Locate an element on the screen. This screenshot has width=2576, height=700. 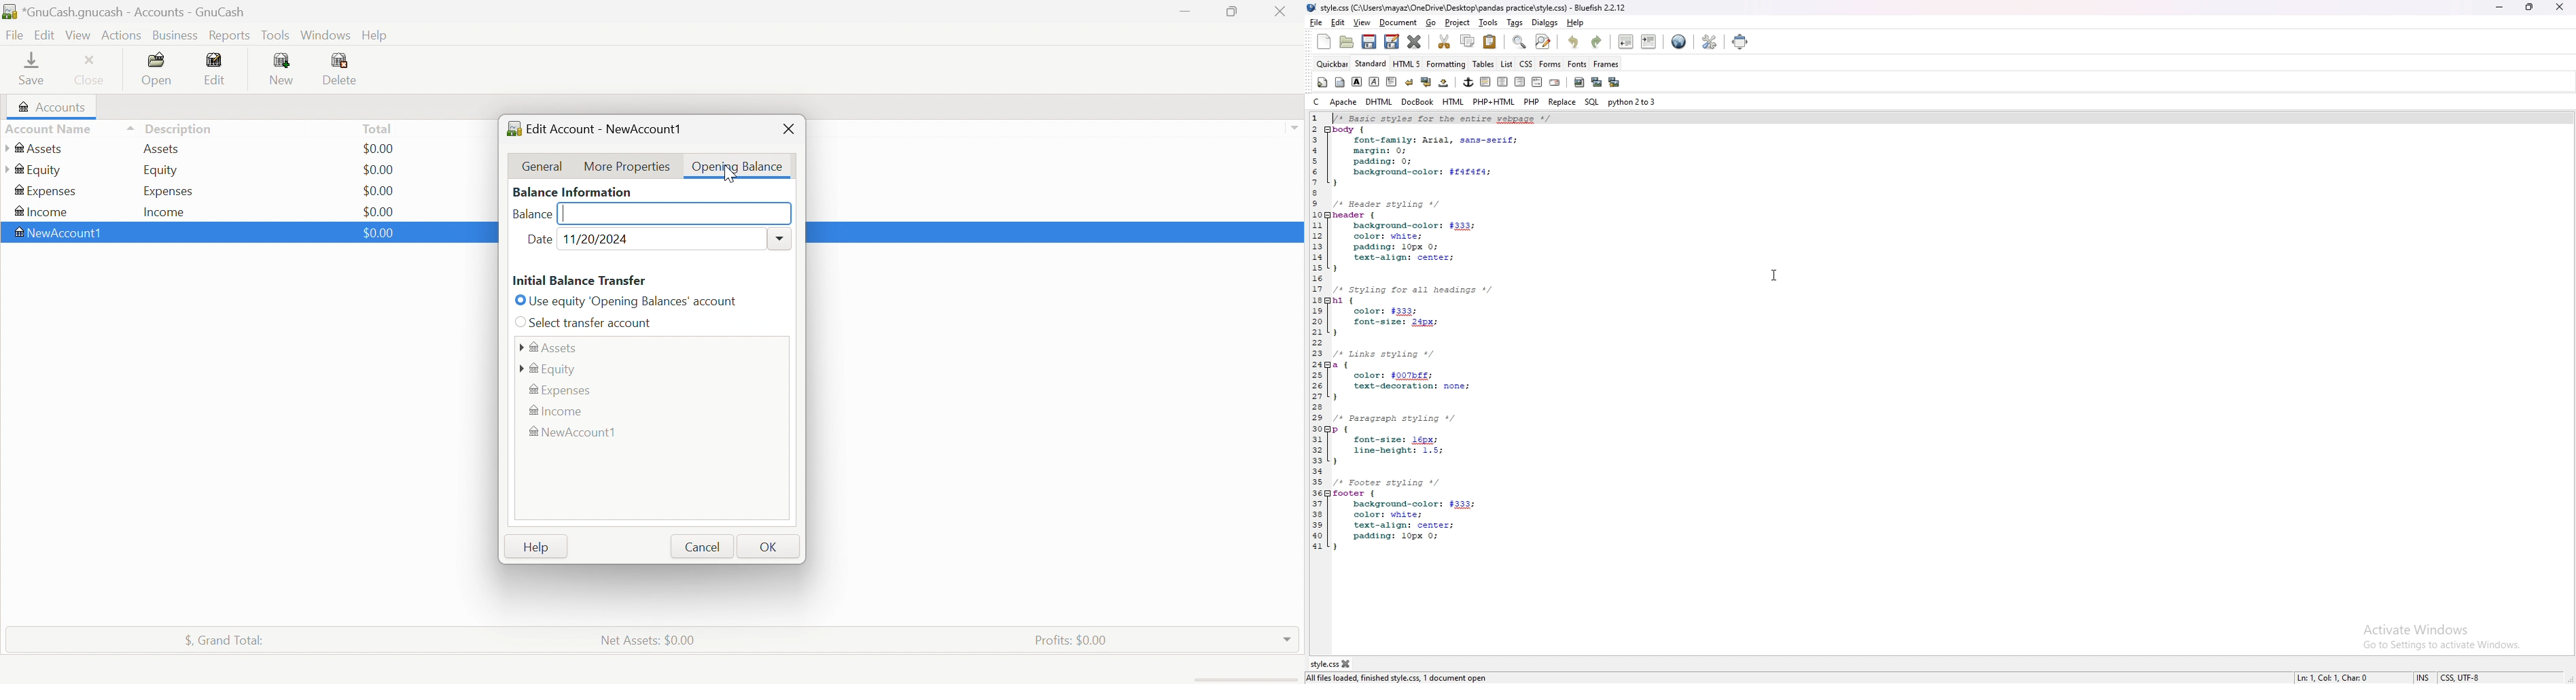
Save is located at coordinates (33, 70).